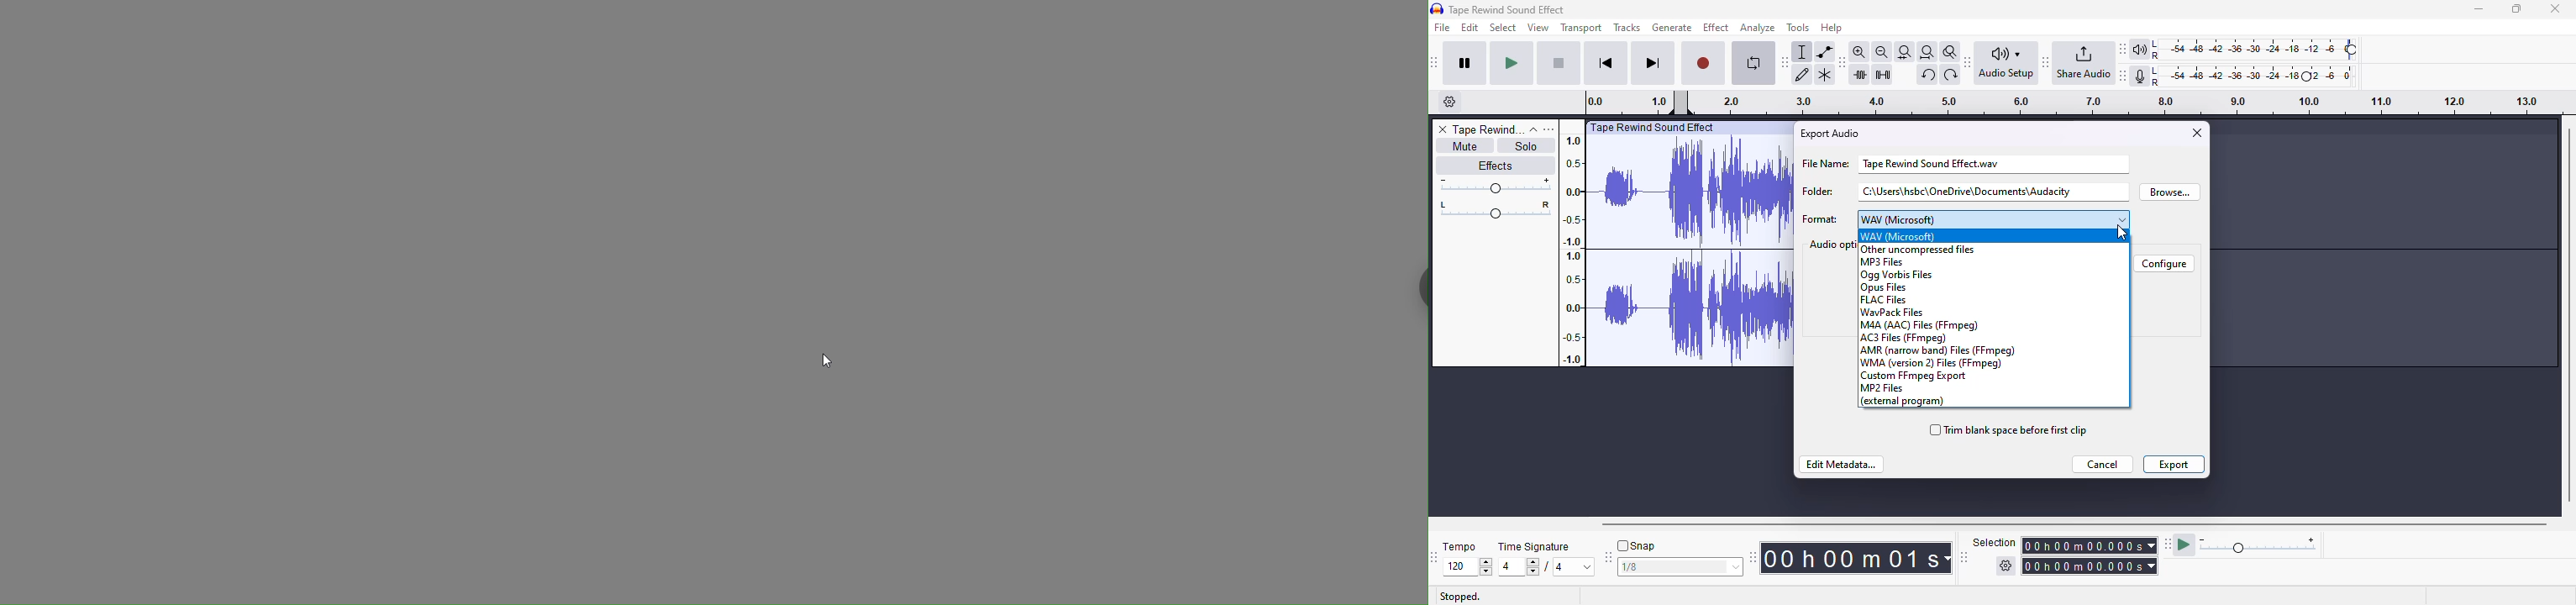 The image size is (2576, 616). I want to click on audacity audio setup toolbar, so click(2001, 64).